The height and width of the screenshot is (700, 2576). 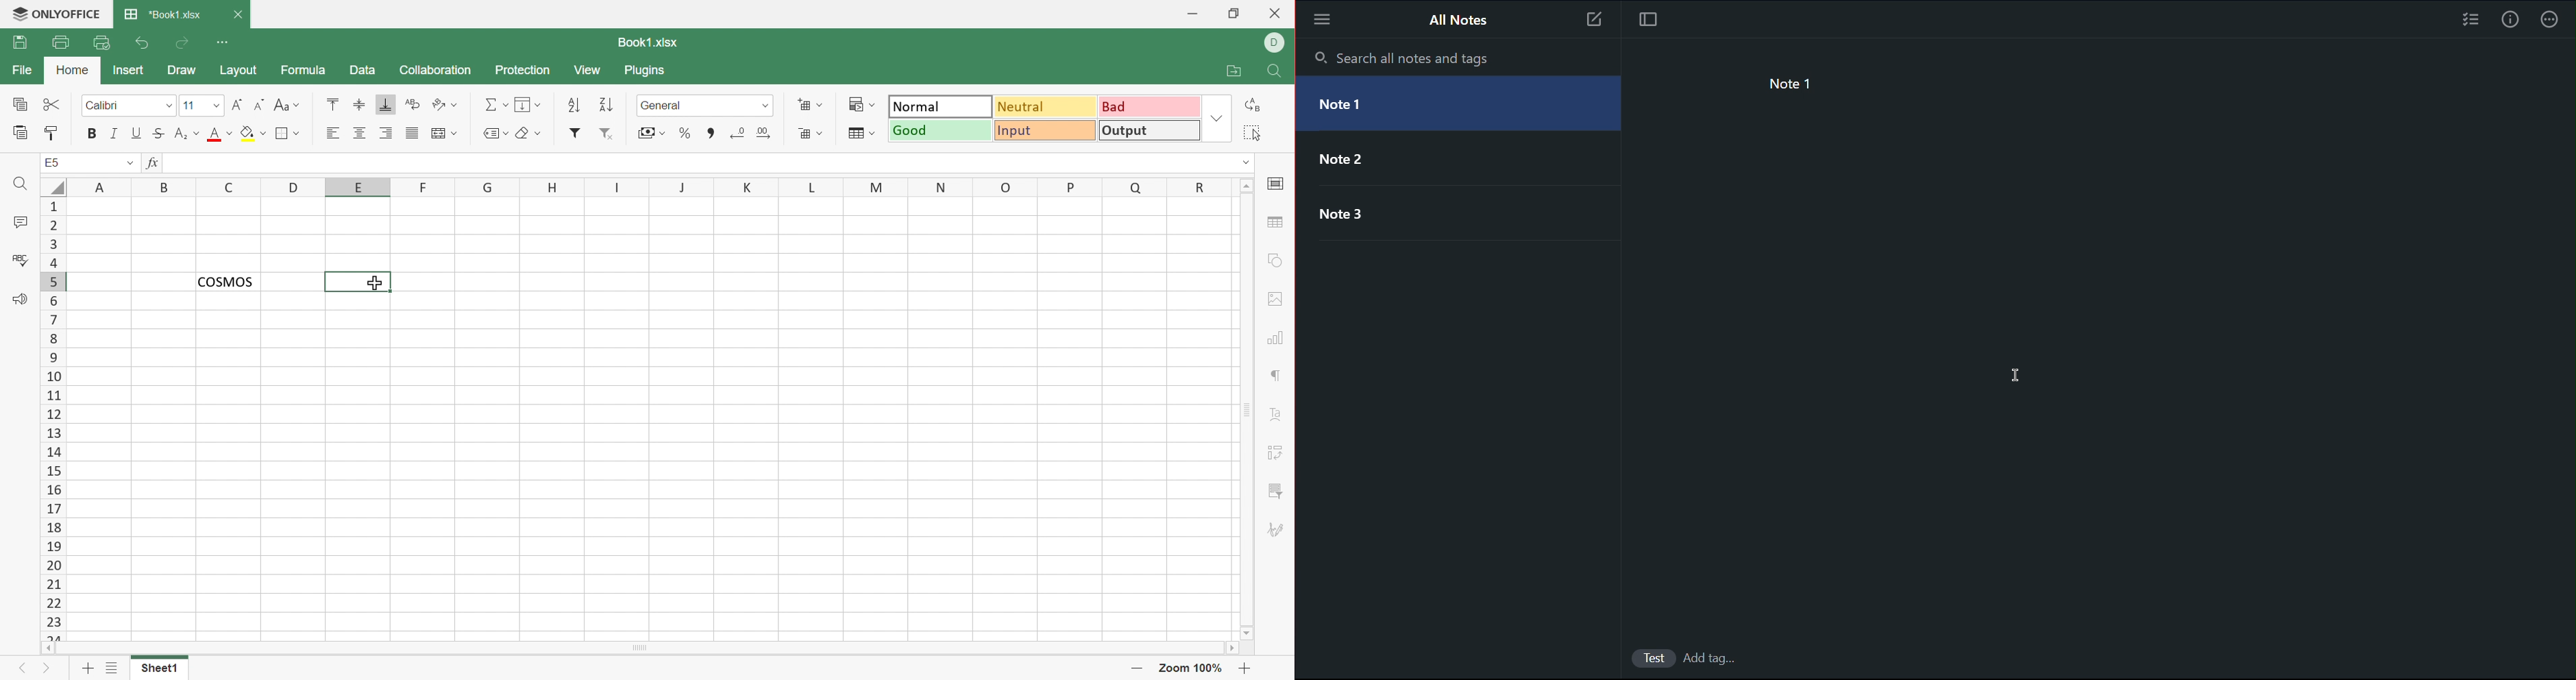 I want to click on Chart settings, so click(x=1273, y=340).